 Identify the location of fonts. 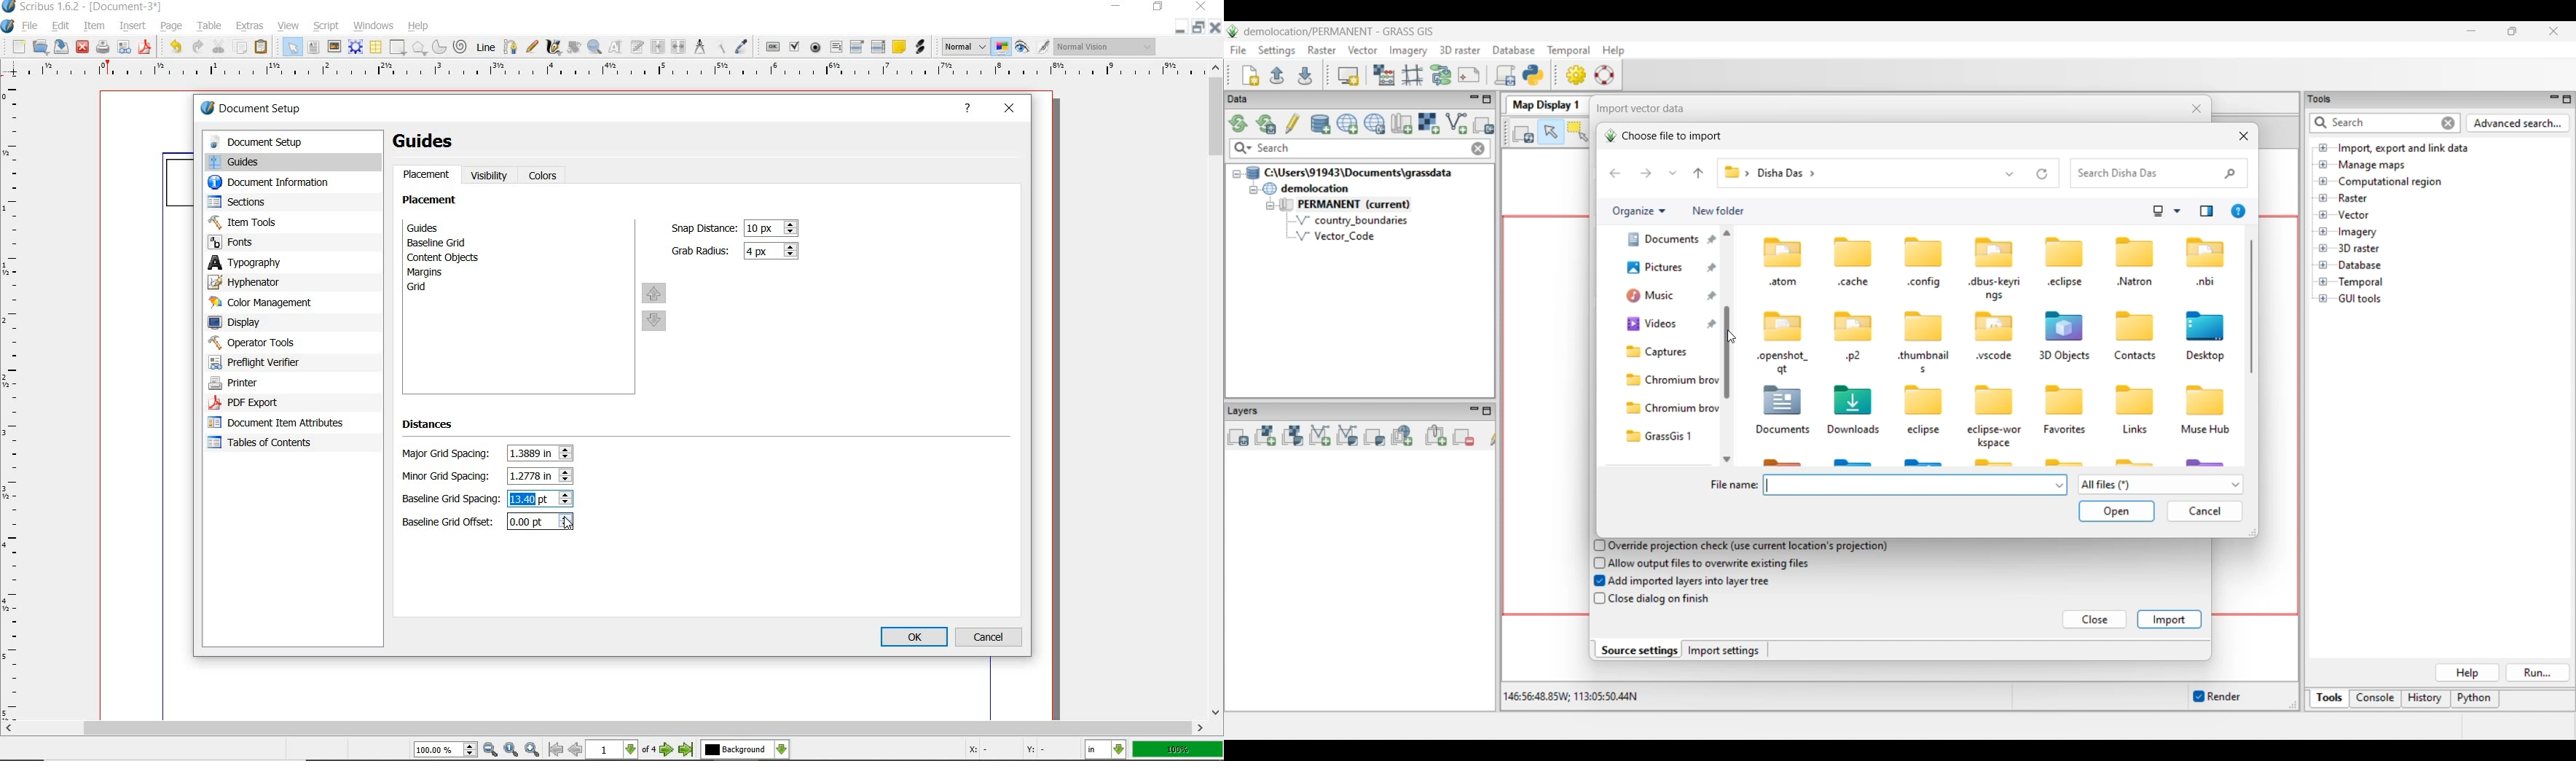
(293, 241).